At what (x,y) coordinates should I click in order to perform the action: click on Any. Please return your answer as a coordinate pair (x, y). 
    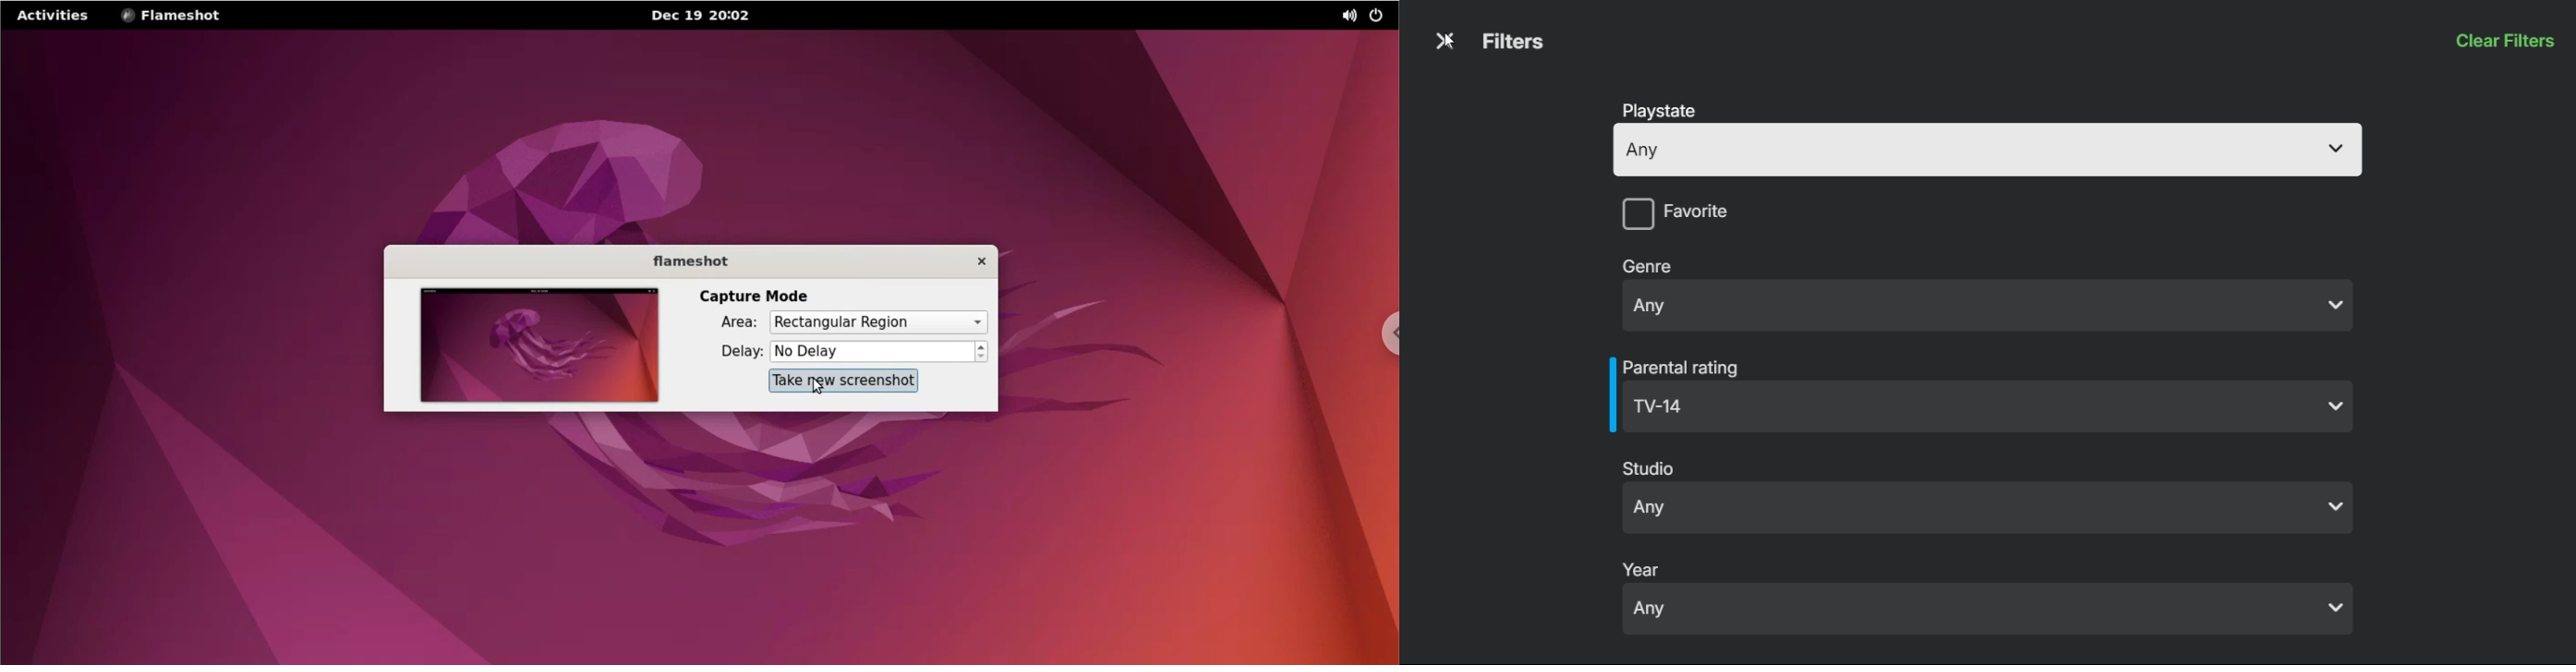
    Looking at the image, I should click on (1989, 150).